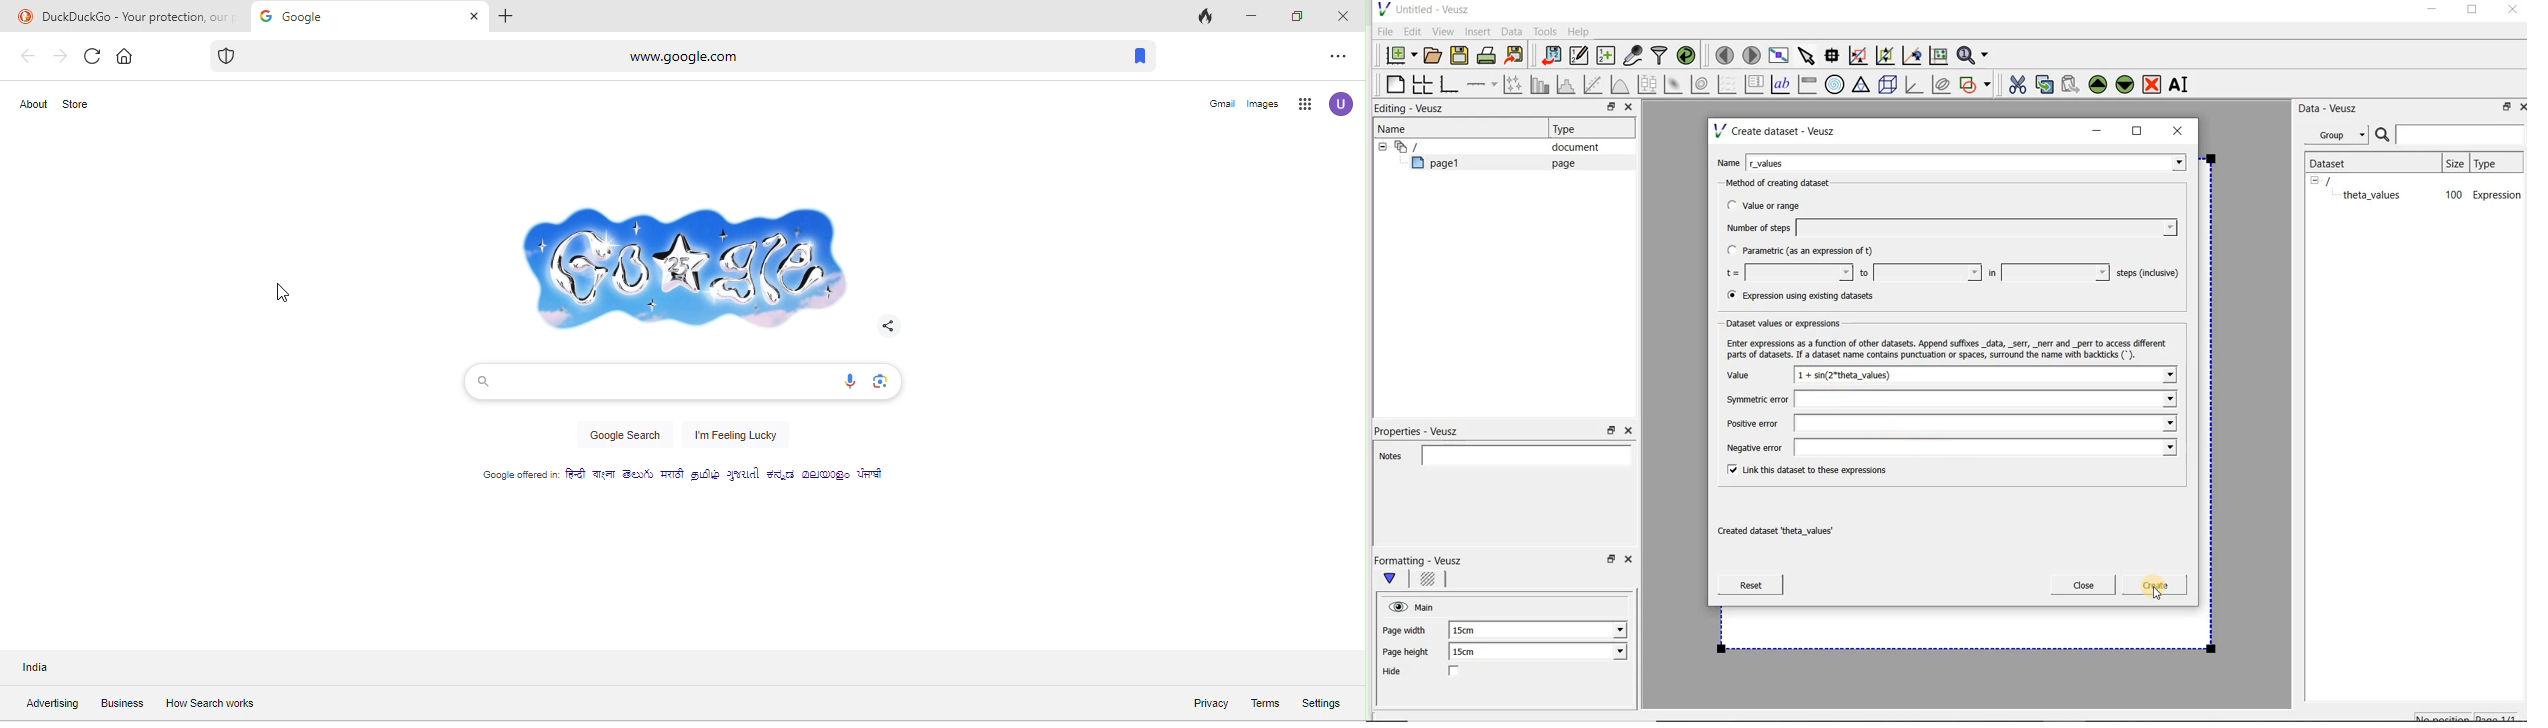  What do you see at coordinates (1264, 702) in the screenshot?
I see `terms` at bounding box center [1264, 702].